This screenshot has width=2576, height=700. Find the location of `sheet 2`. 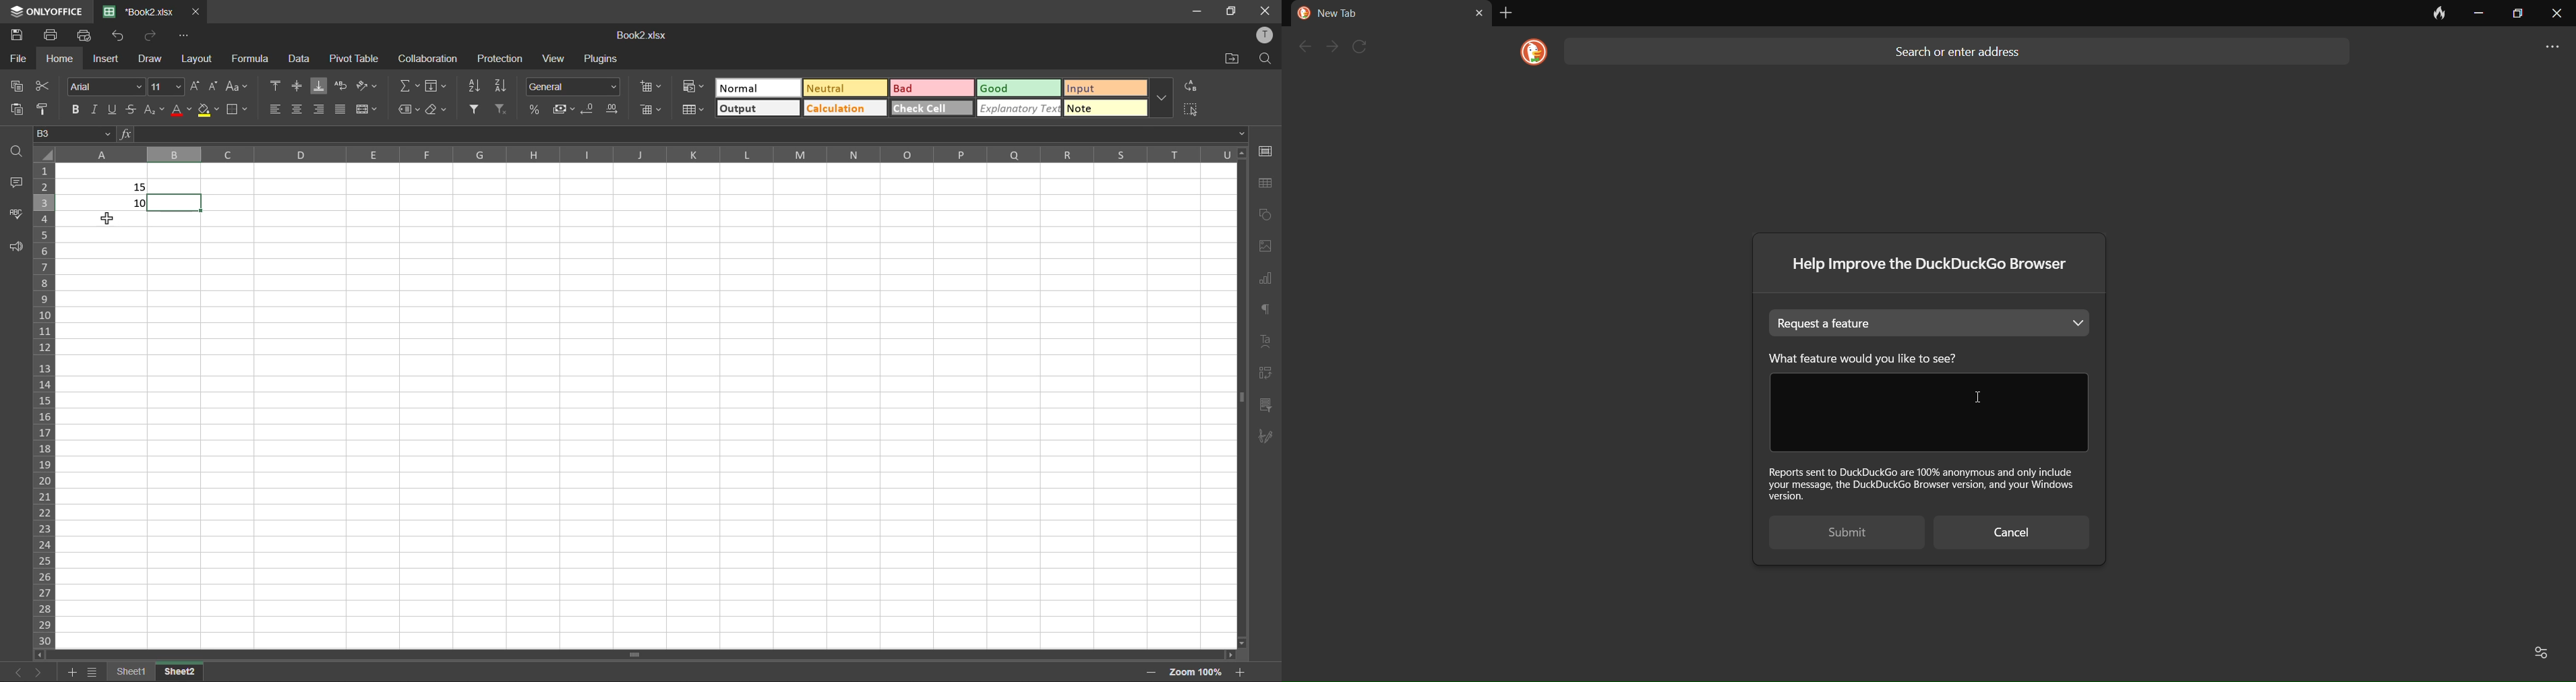

sheet 2 is located at coordinates (182, 671).